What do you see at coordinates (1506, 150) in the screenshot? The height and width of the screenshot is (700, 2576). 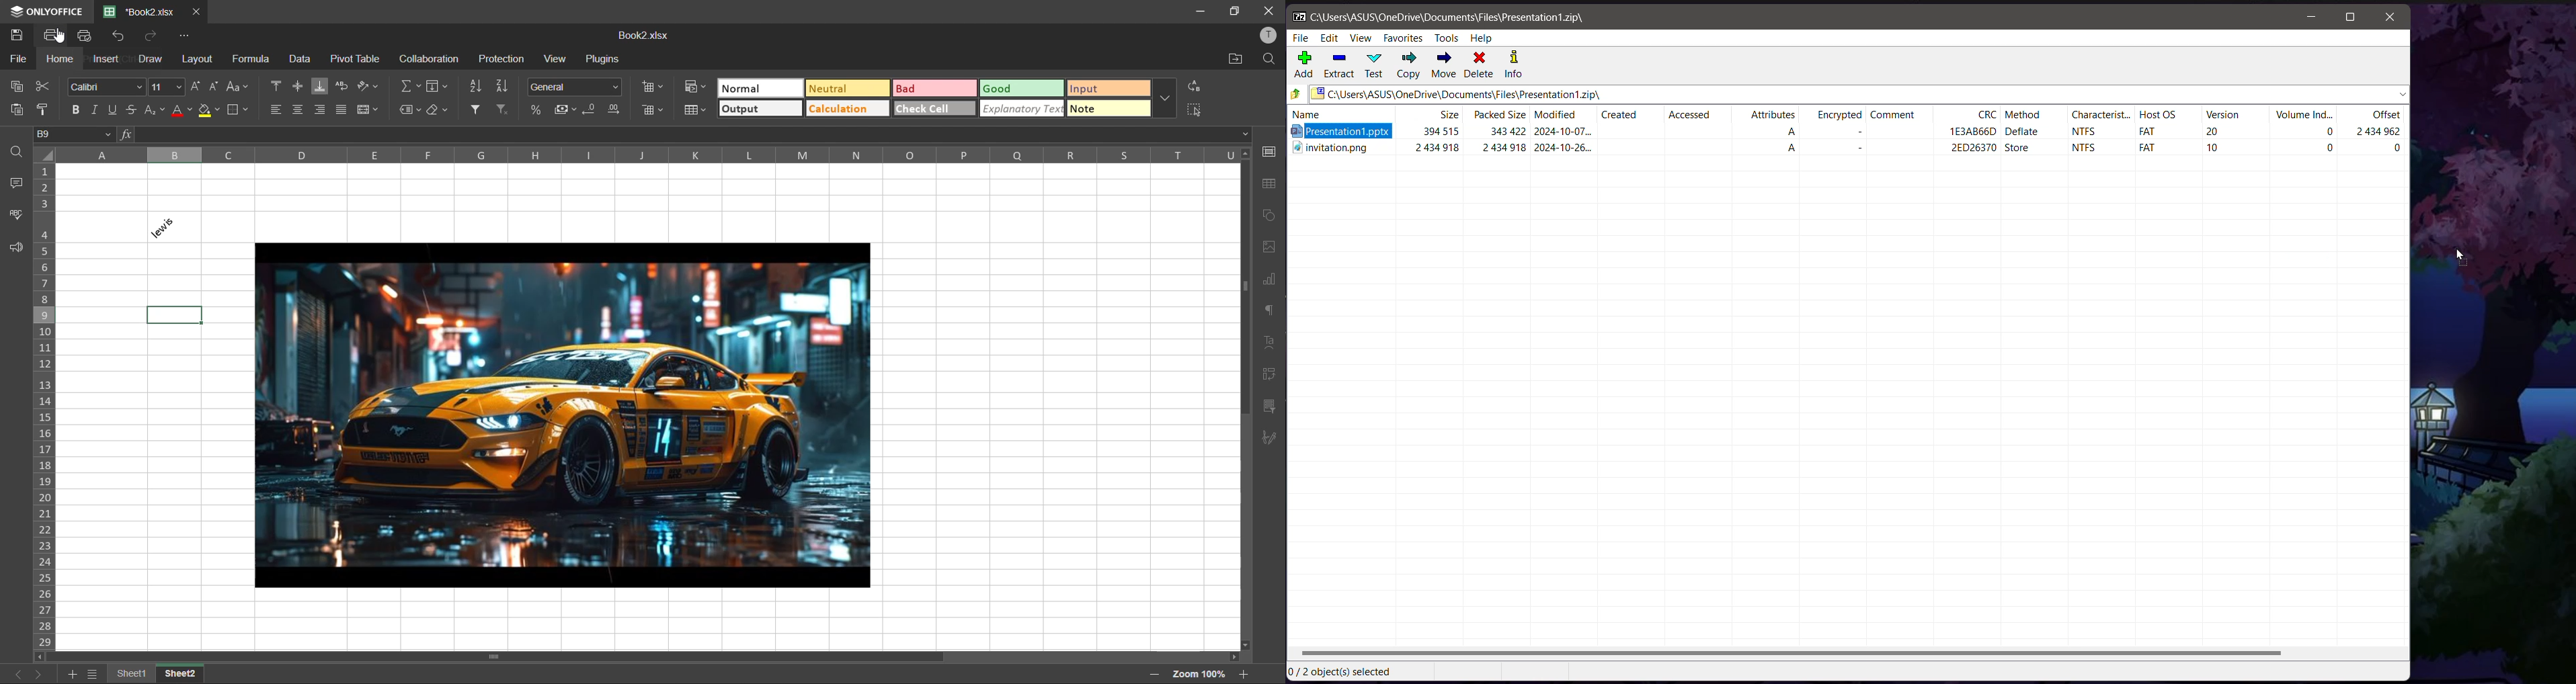 I see `2434918` at bounding box center [1506, 150].